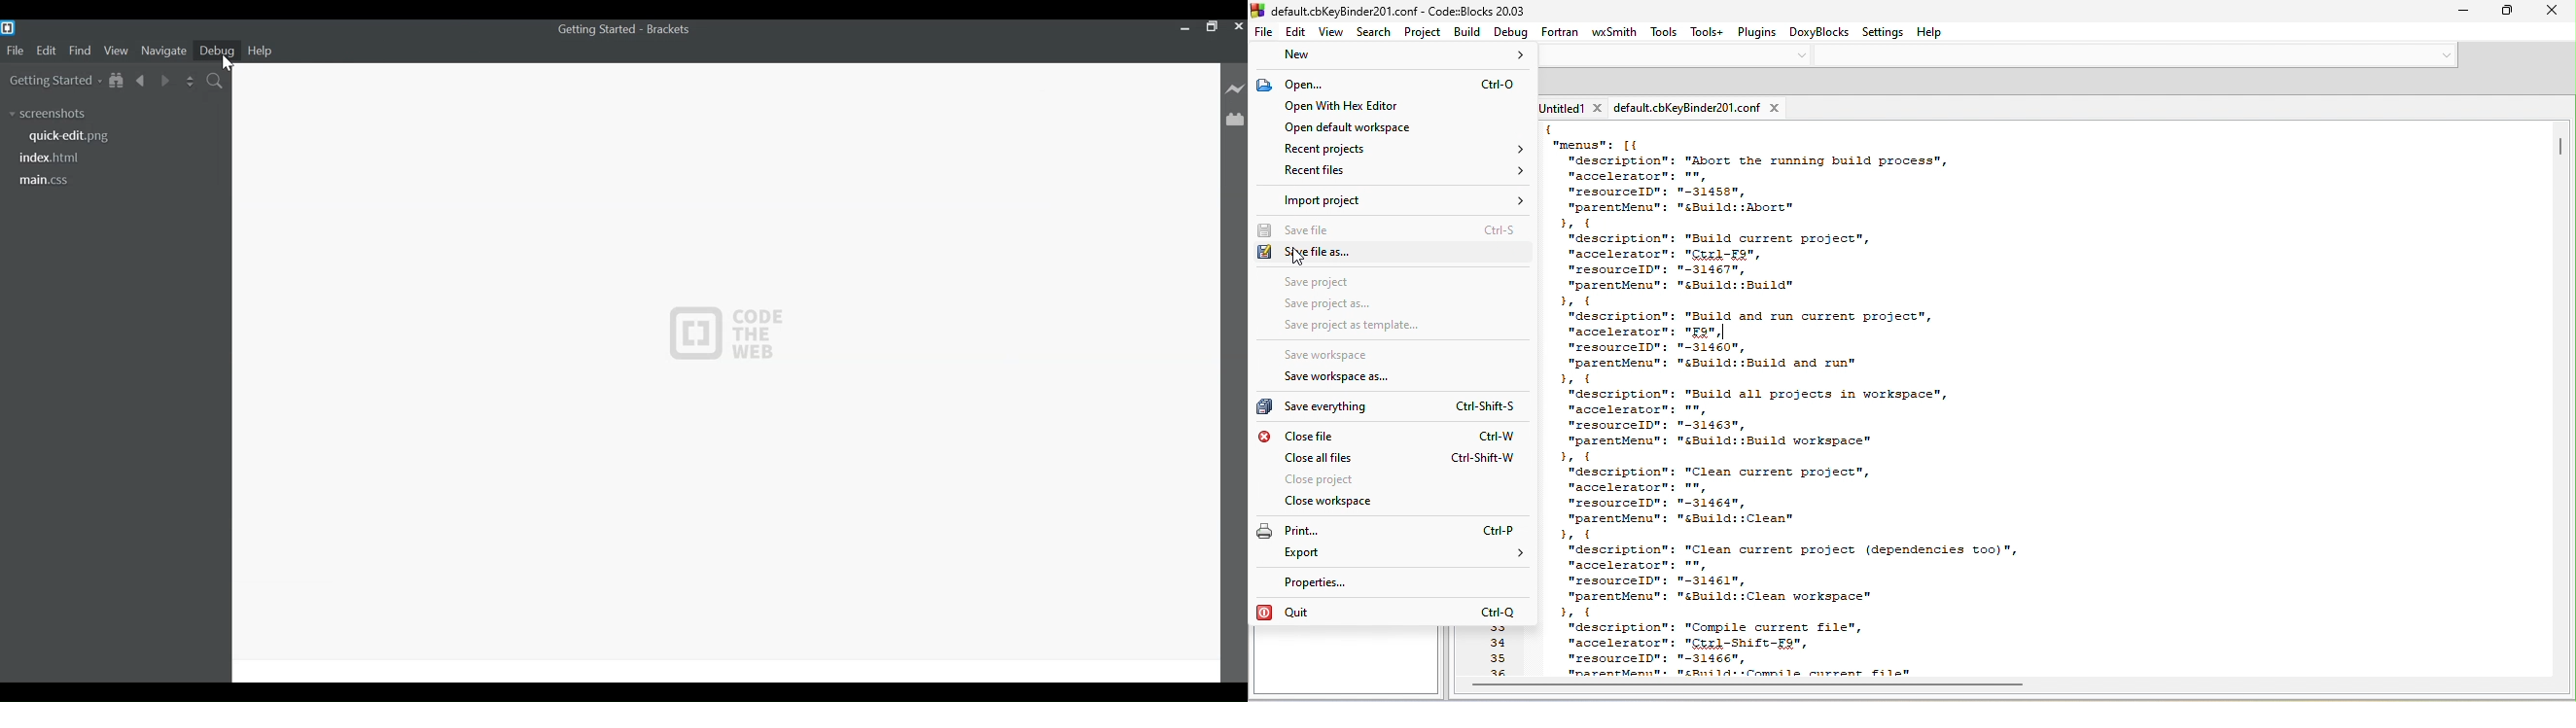 The image size is (2576, 728). What do you see at coordinates (1393, 435) in the screenshot?
I see `close file` at bounding box center [1393, 435].